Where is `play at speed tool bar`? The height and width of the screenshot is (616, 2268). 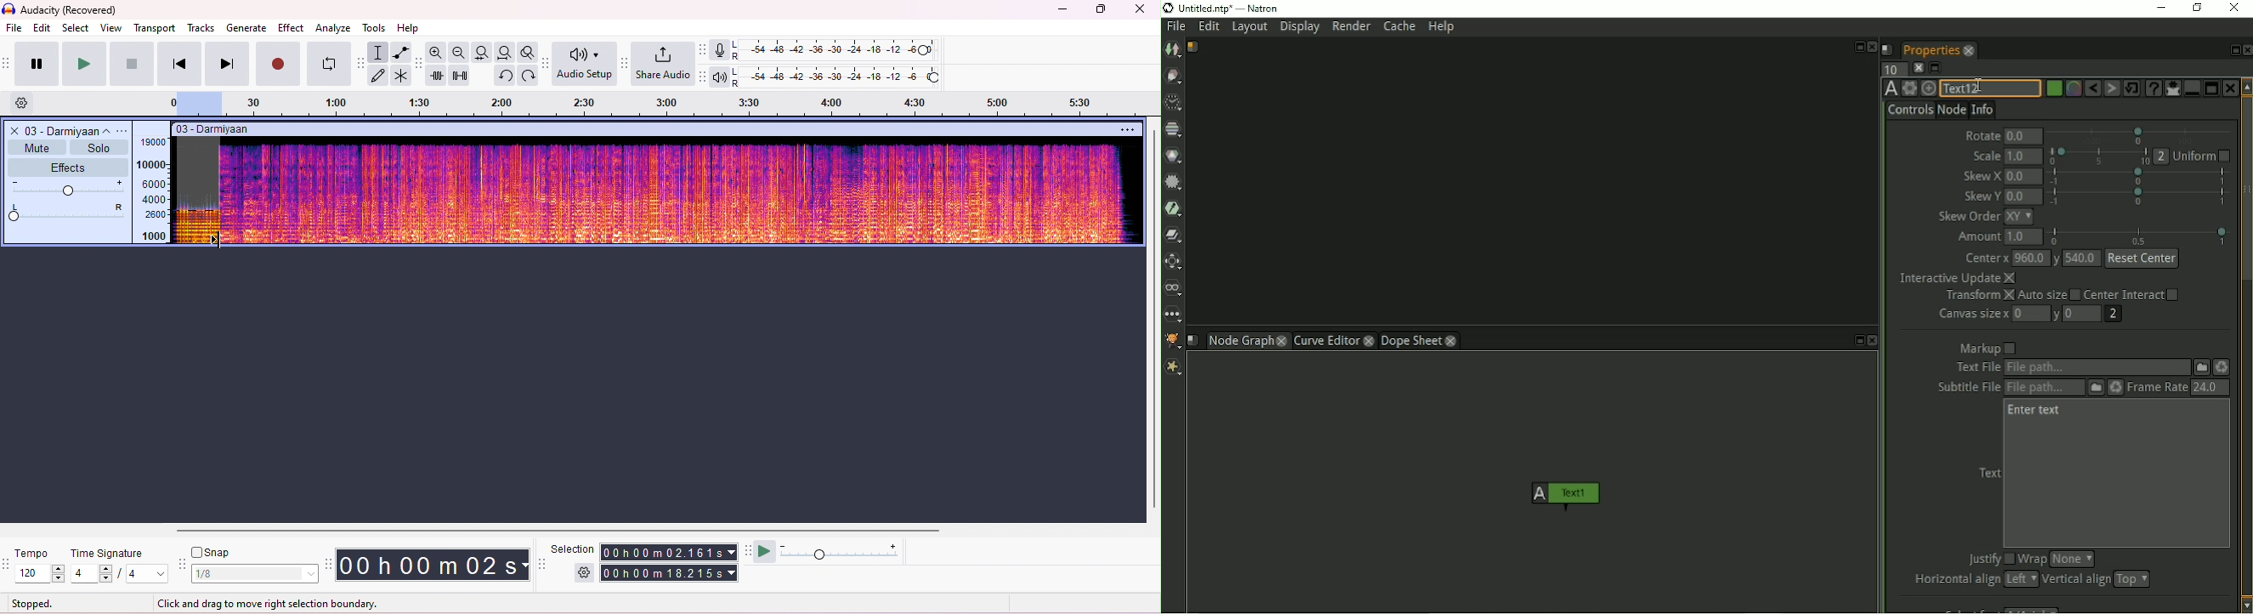
play at speed tool bar is located at coordinates (748, 549).